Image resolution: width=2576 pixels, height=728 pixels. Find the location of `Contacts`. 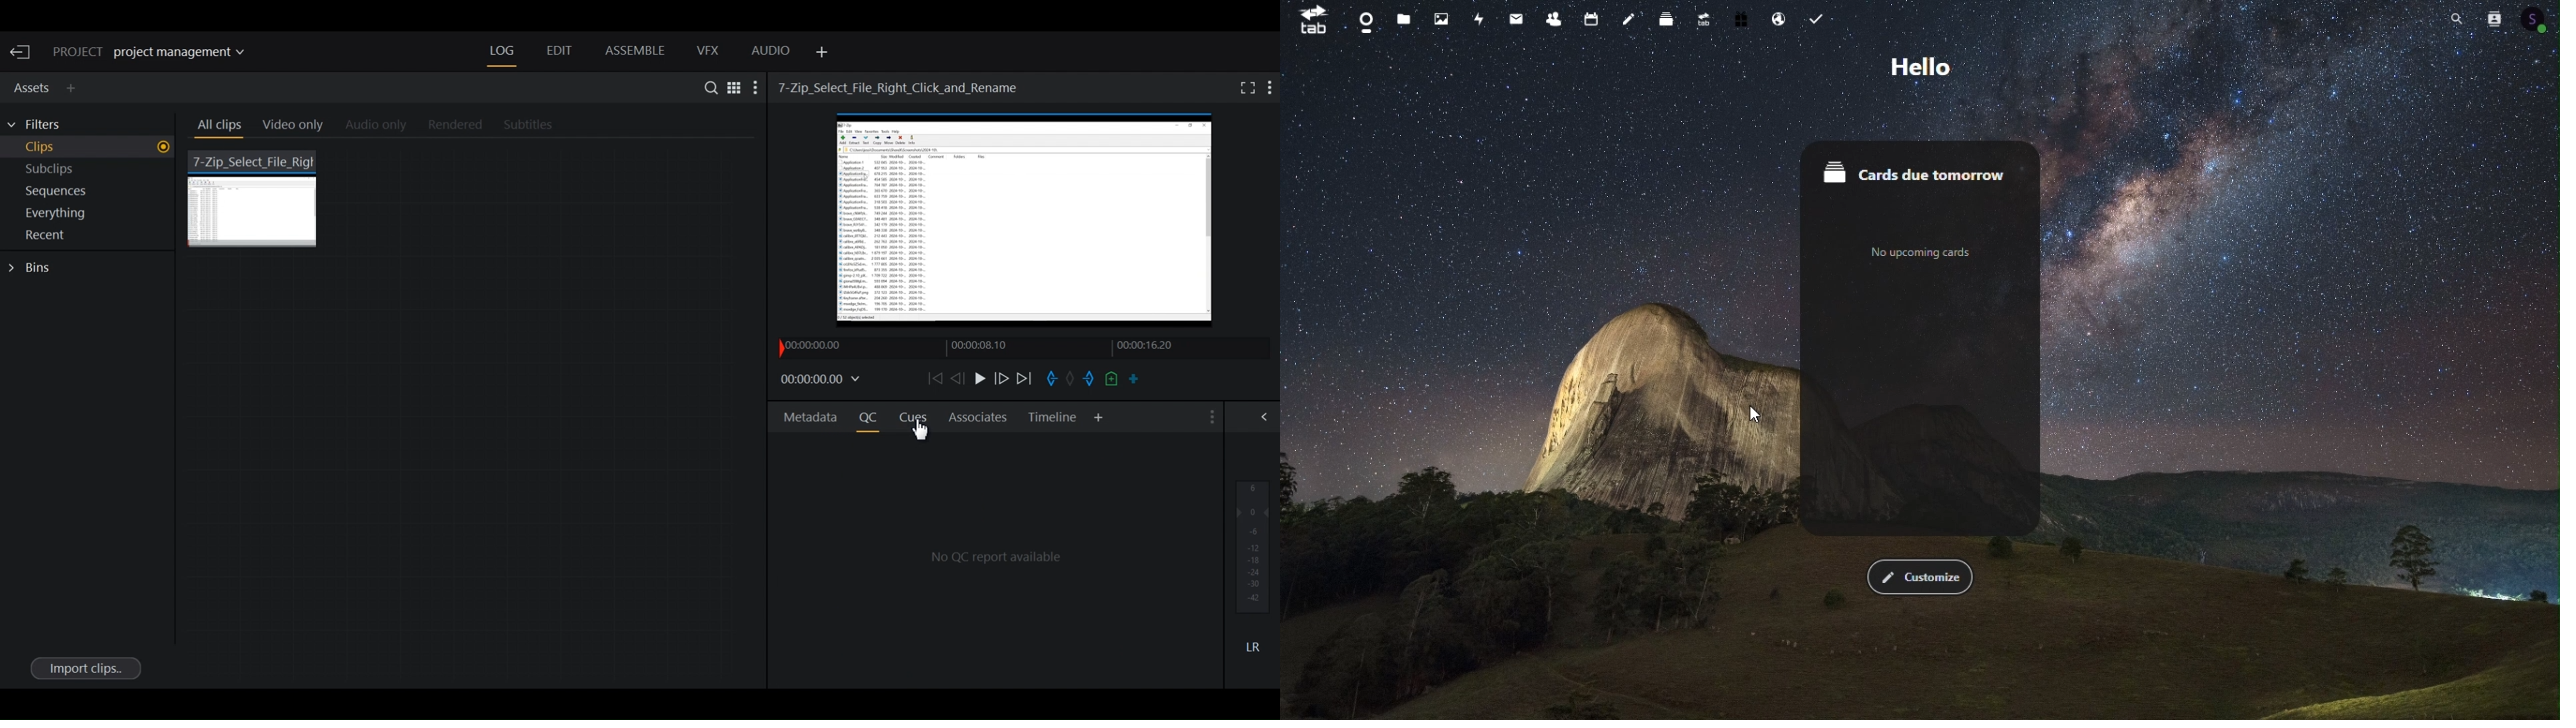

Contacts is located at coordinates (1552, 18).